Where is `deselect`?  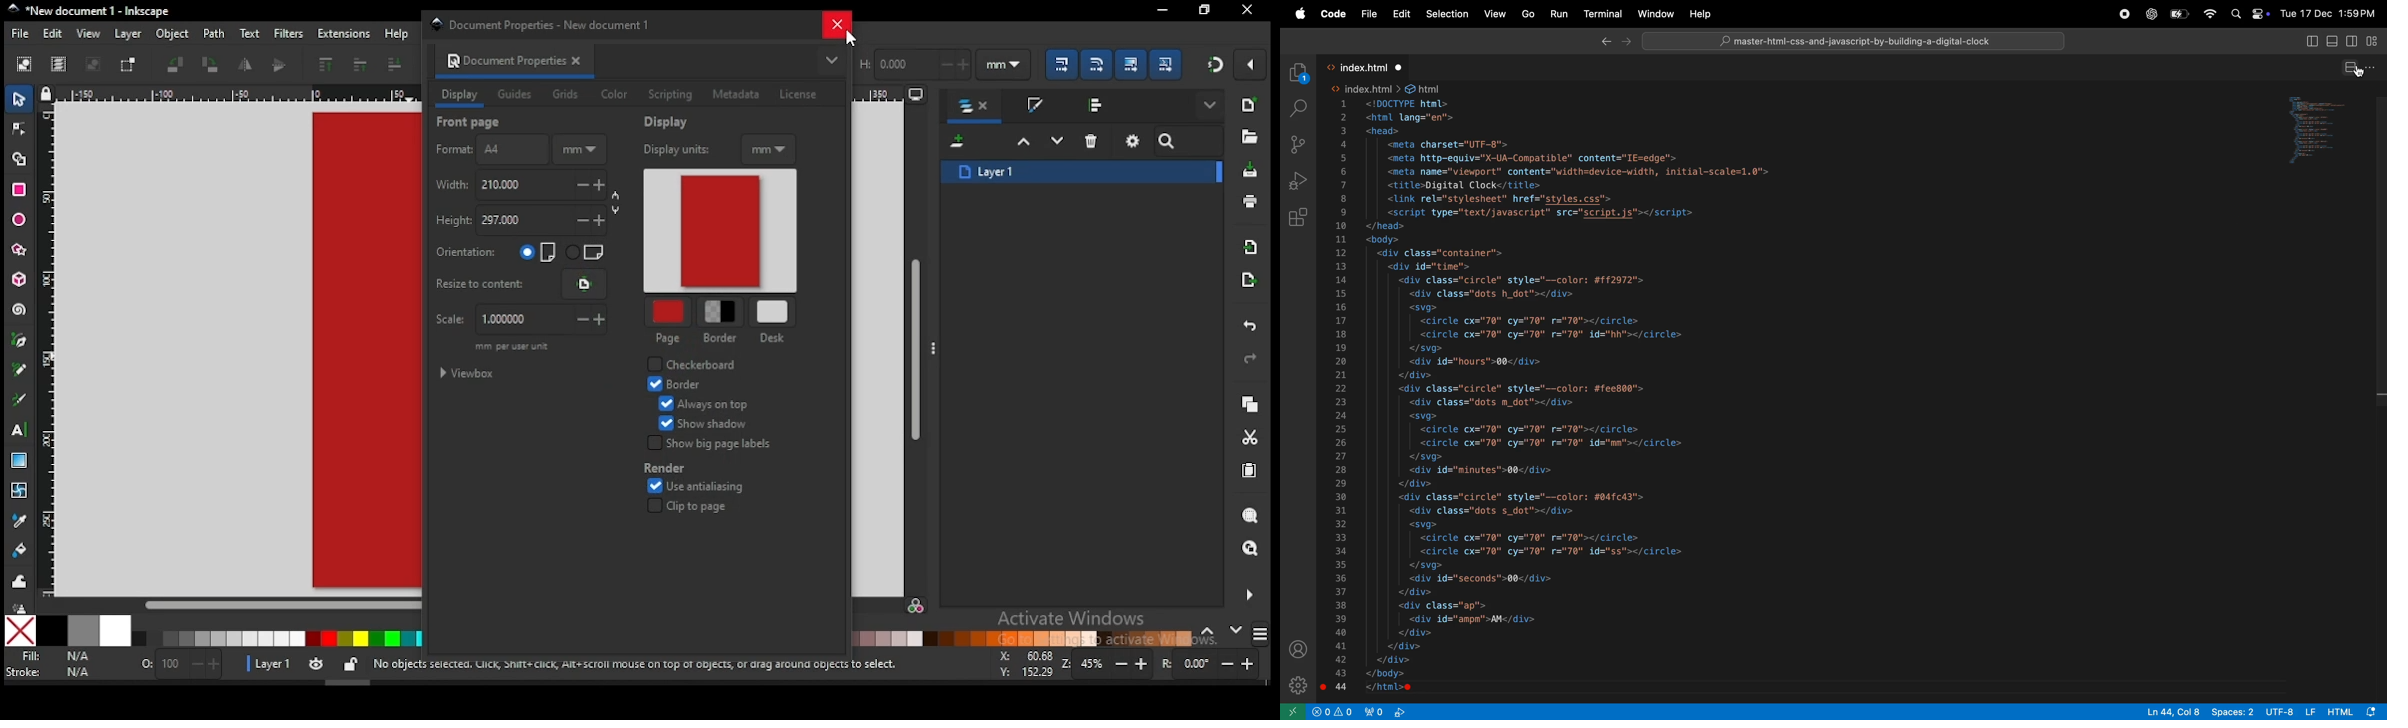
deselect is located at coordinates (90, 65).